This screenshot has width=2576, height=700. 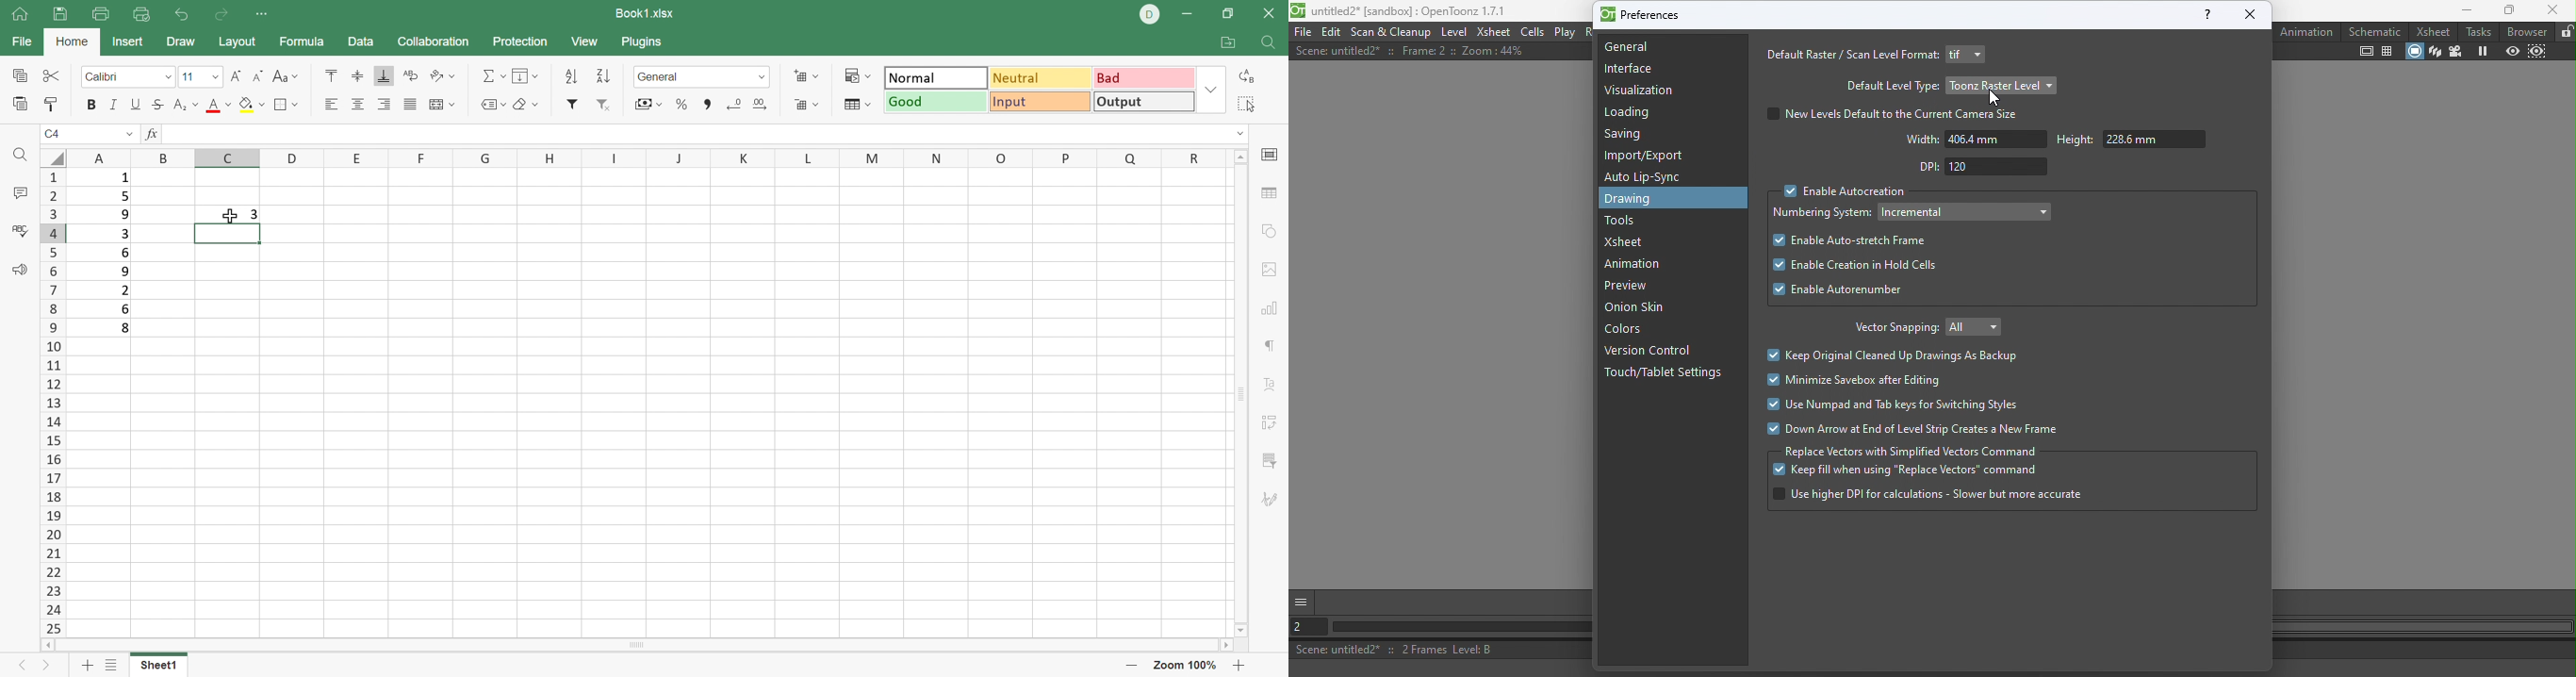 What do you see at coordinates (128, 329) in the screenshot?
I see `8` at bounding box center [128, 329].